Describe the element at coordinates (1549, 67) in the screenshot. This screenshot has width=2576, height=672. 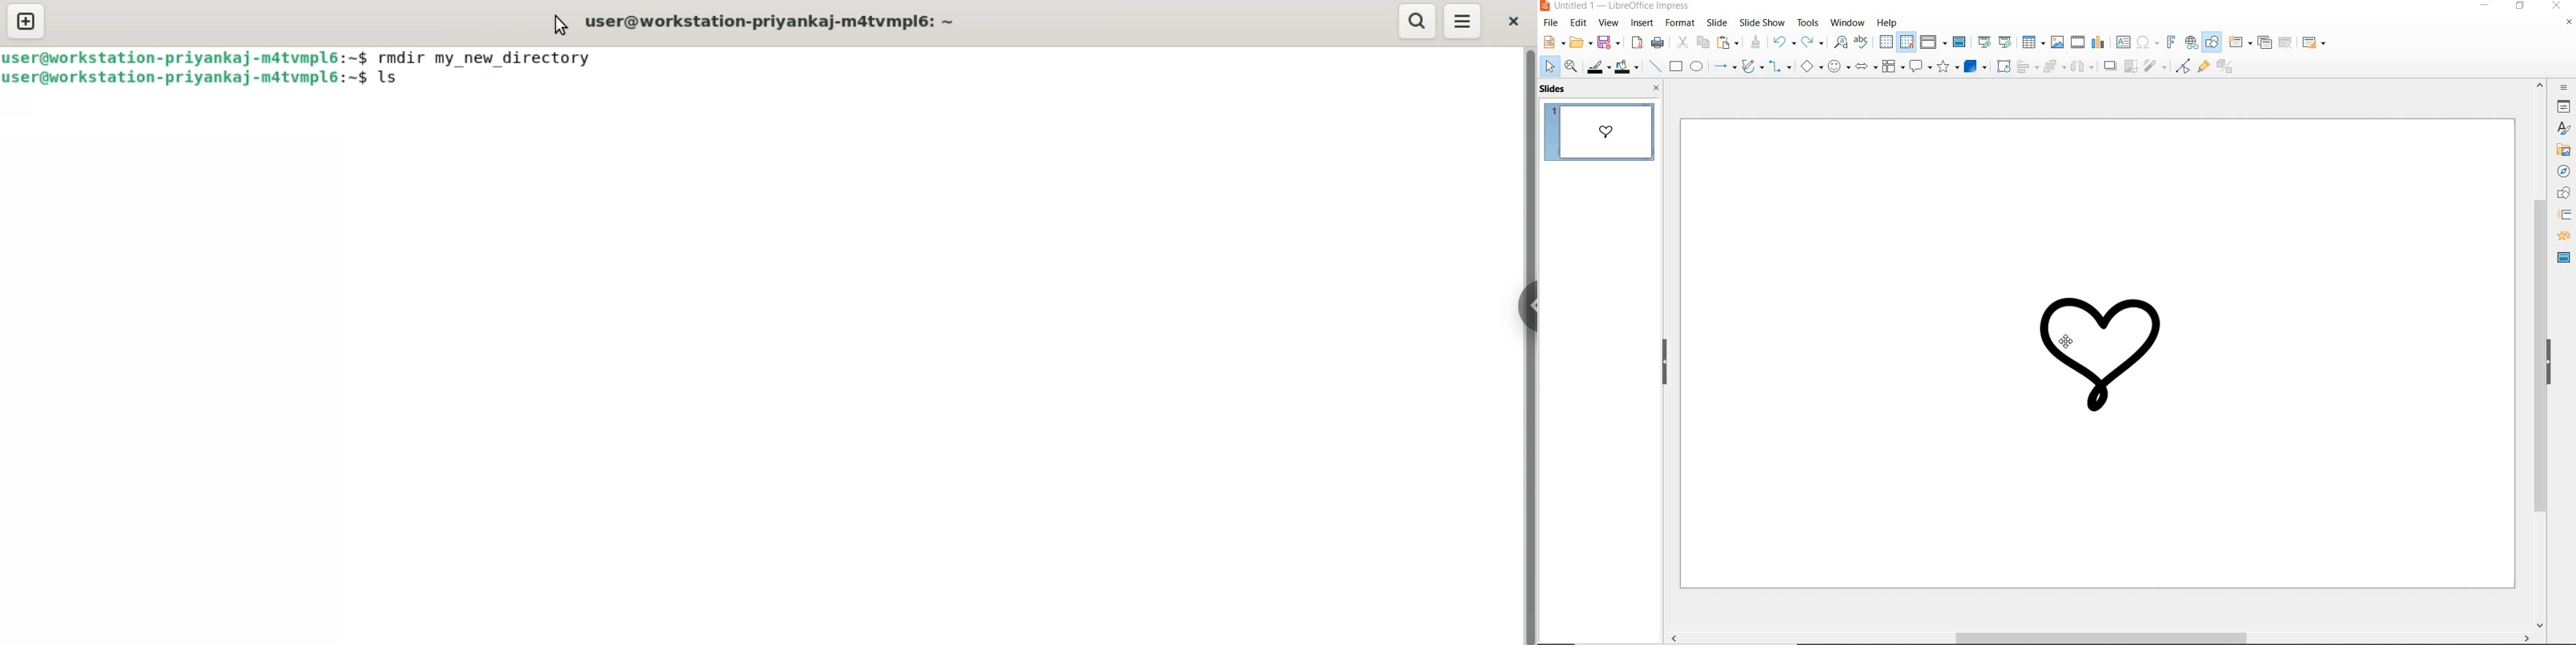
I see `select` at that location.